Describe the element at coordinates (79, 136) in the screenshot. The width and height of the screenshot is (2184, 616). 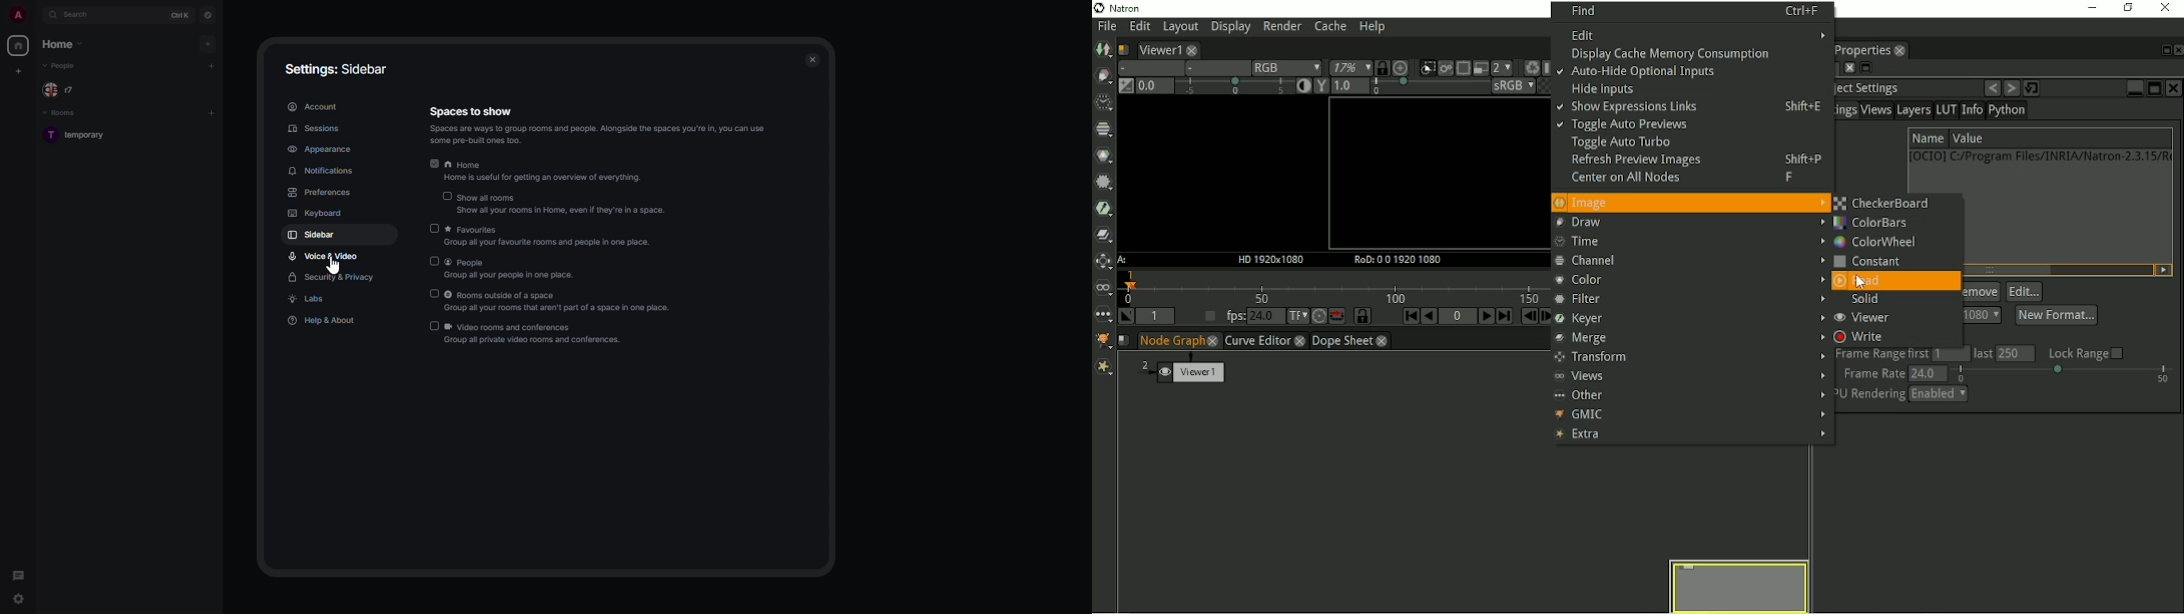
I see `room` at that location.